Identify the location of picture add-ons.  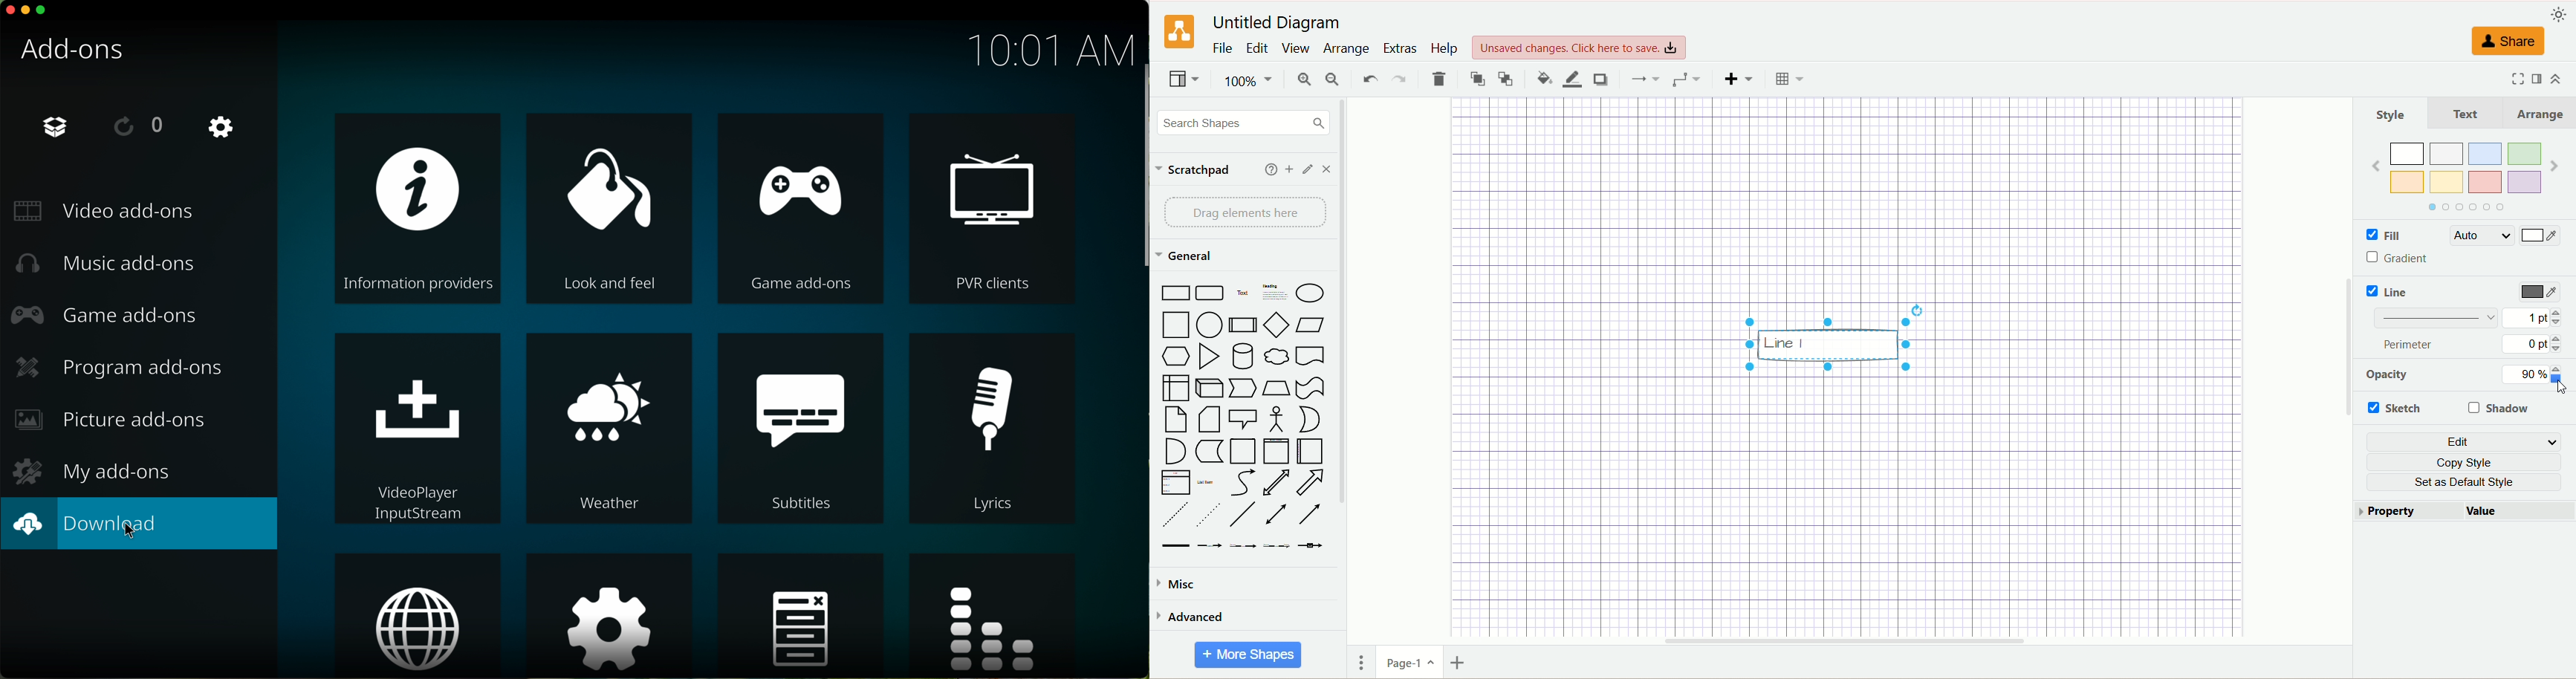
(113, 422).